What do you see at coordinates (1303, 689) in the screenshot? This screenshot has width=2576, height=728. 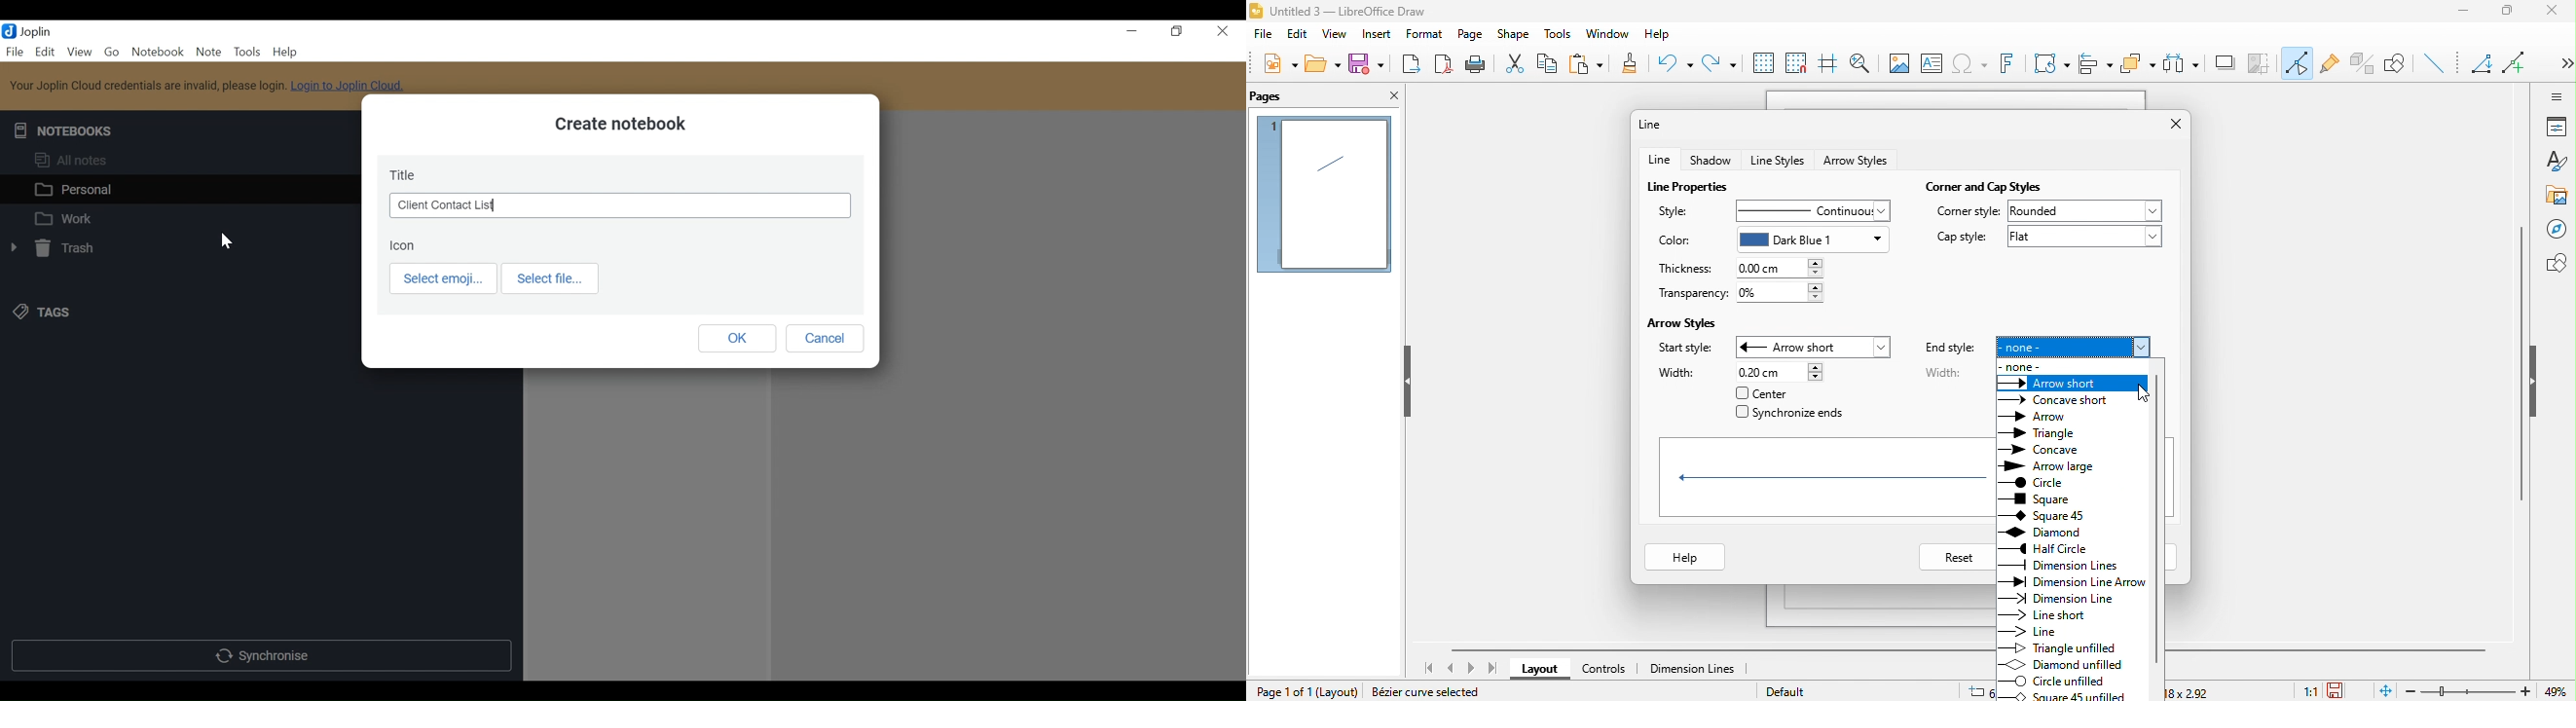 I see `page 1 of 1 (Layout)` at bounding box center [1303, 689].